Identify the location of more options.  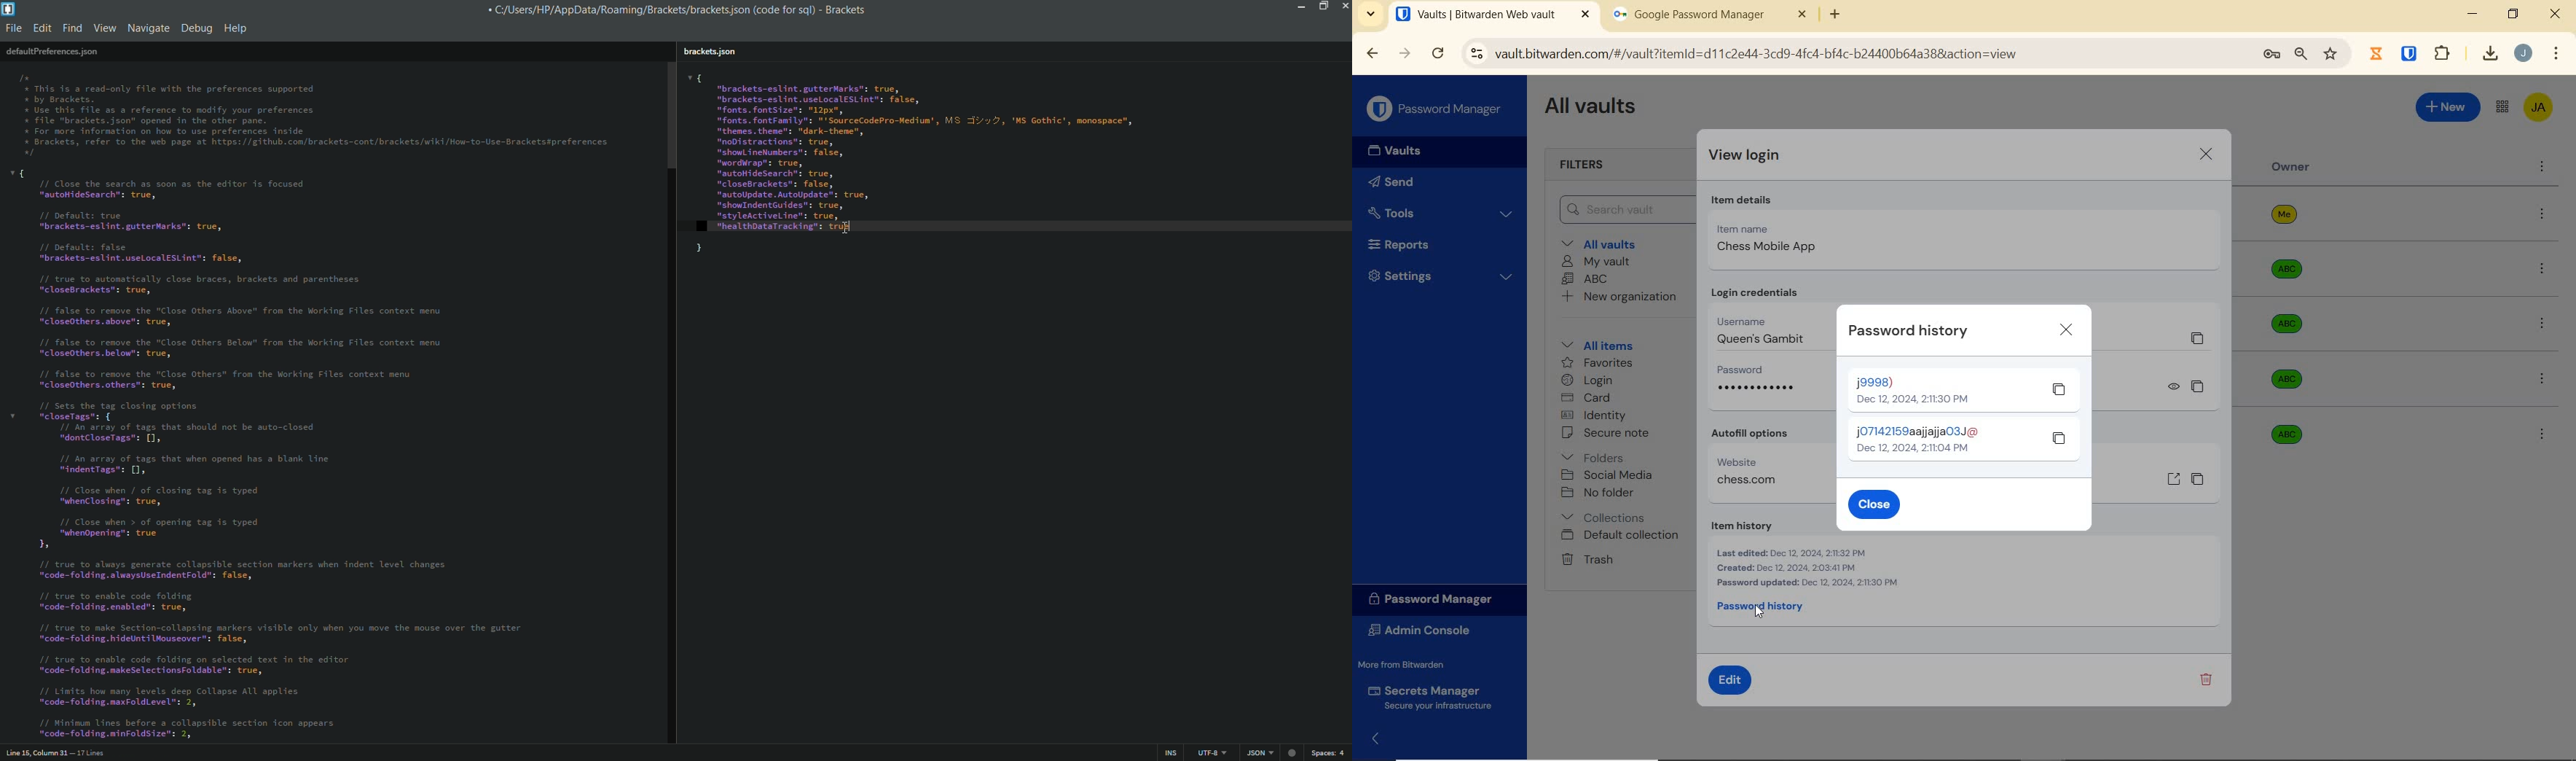
(2545, 381).